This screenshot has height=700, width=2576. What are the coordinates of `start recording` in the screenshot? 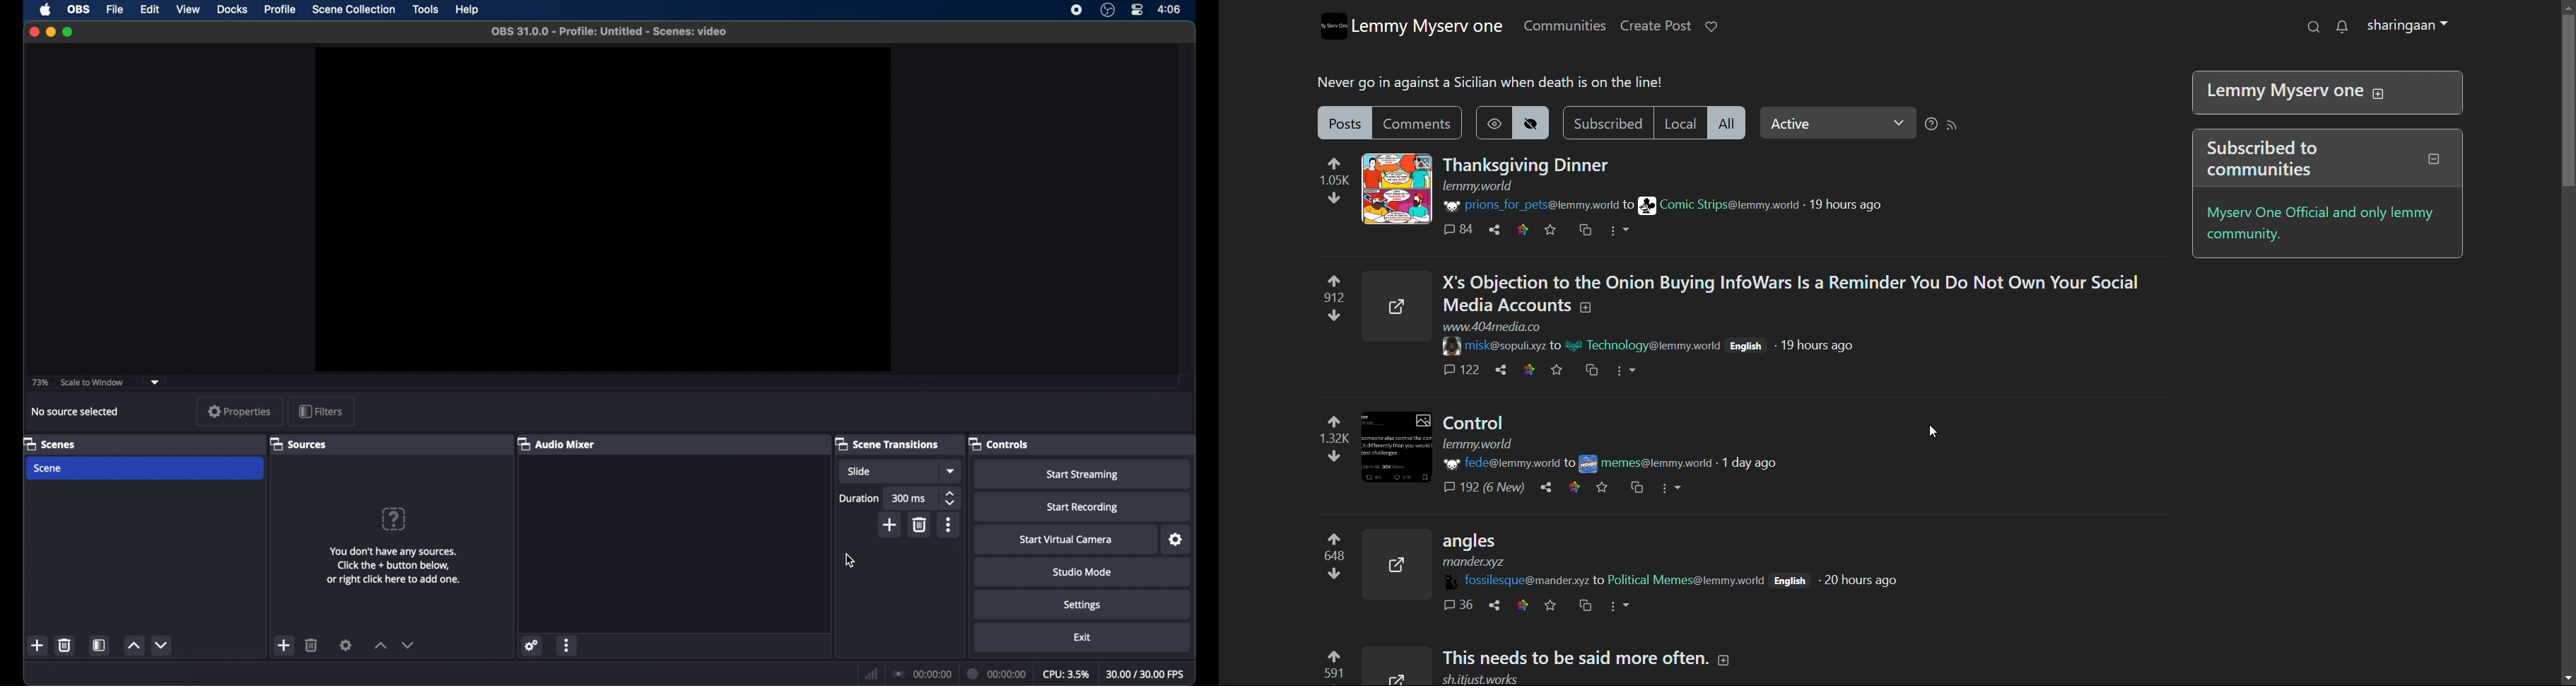 It's located at (1083, 508).